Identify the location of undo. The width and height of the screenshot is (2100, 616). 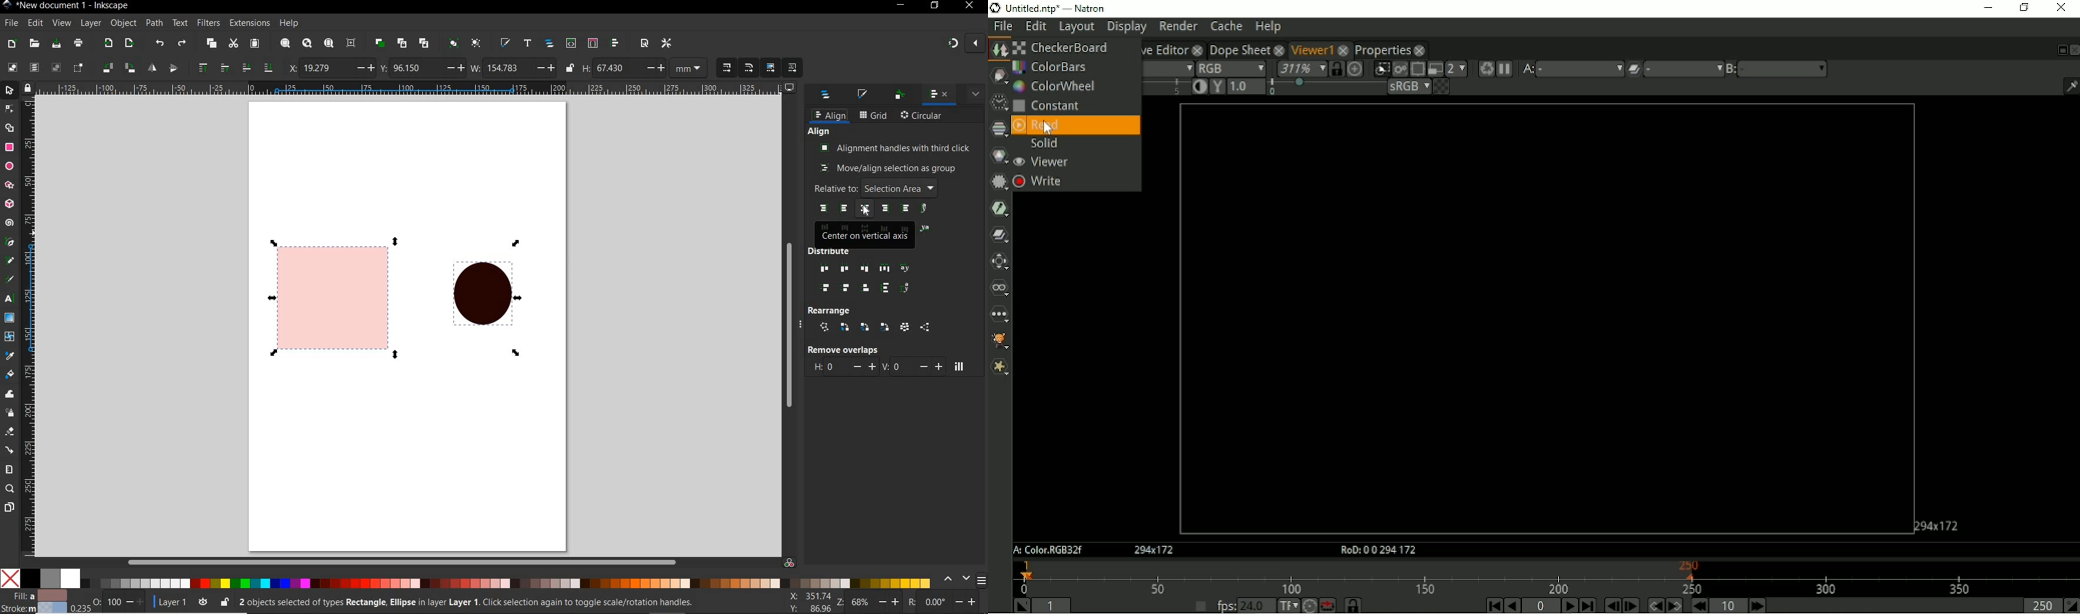
(161, 45).